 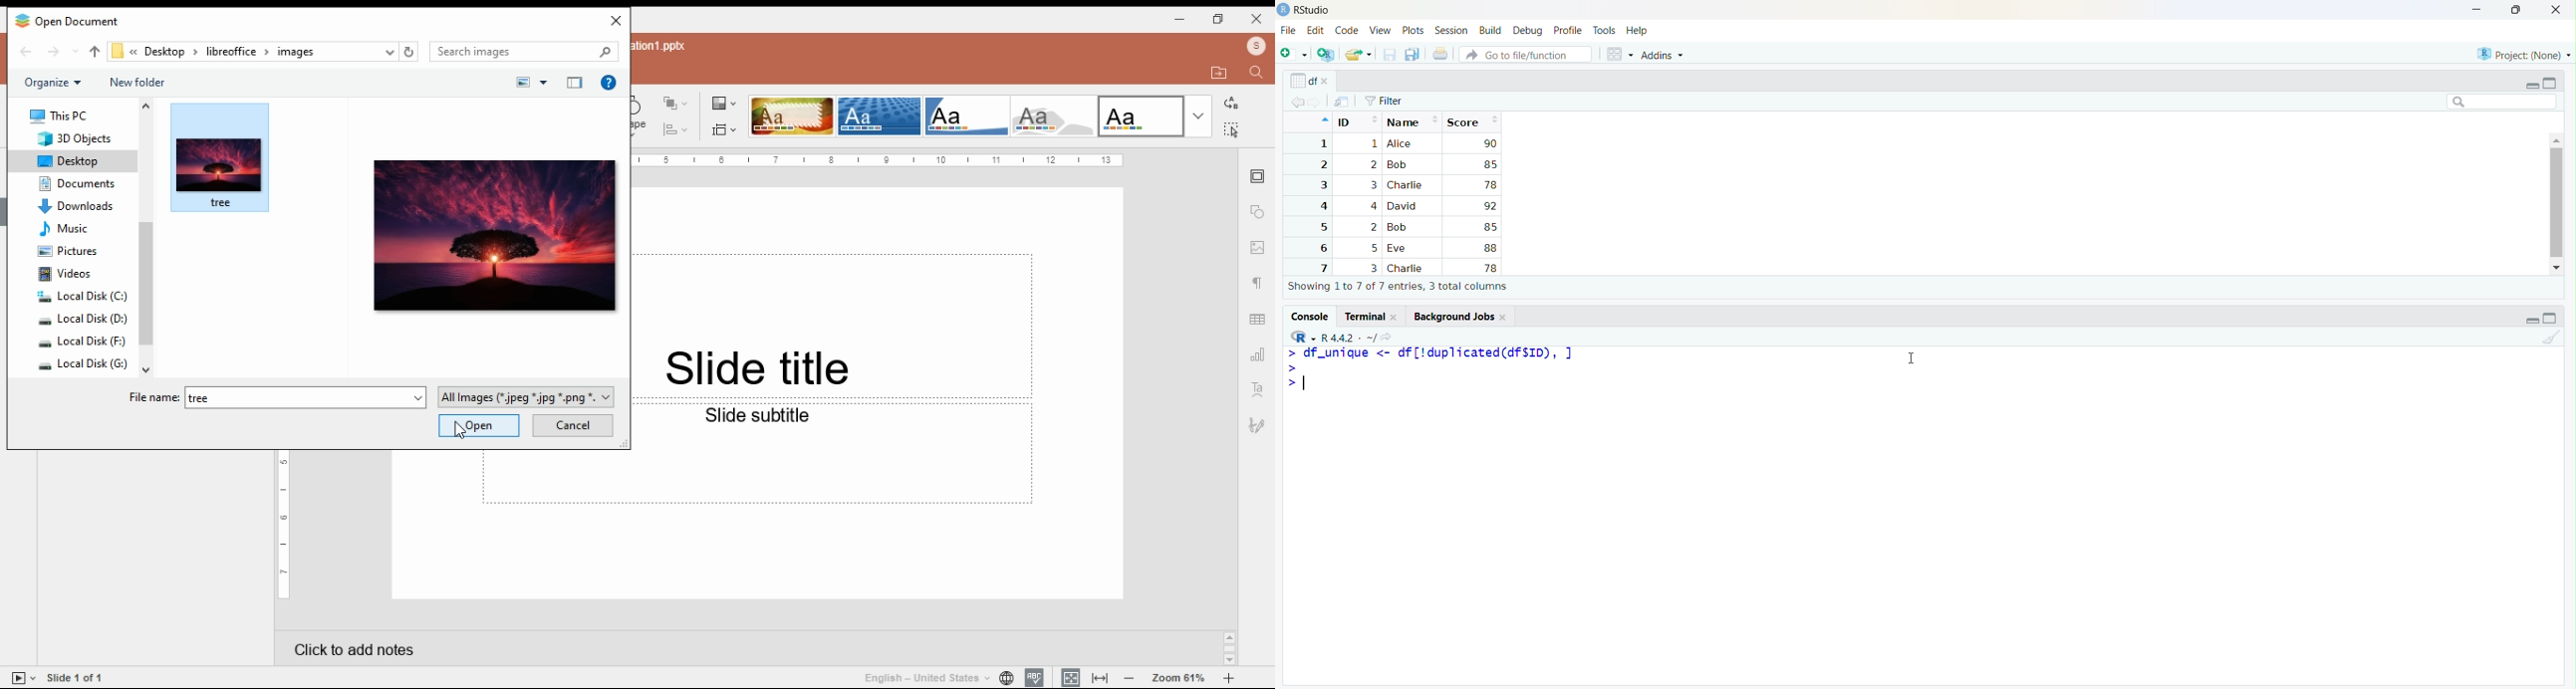 What do you see at coordinates (1377, 338) in the screenshot?
I see `. ~/>` at bounding box center [1377, 338].